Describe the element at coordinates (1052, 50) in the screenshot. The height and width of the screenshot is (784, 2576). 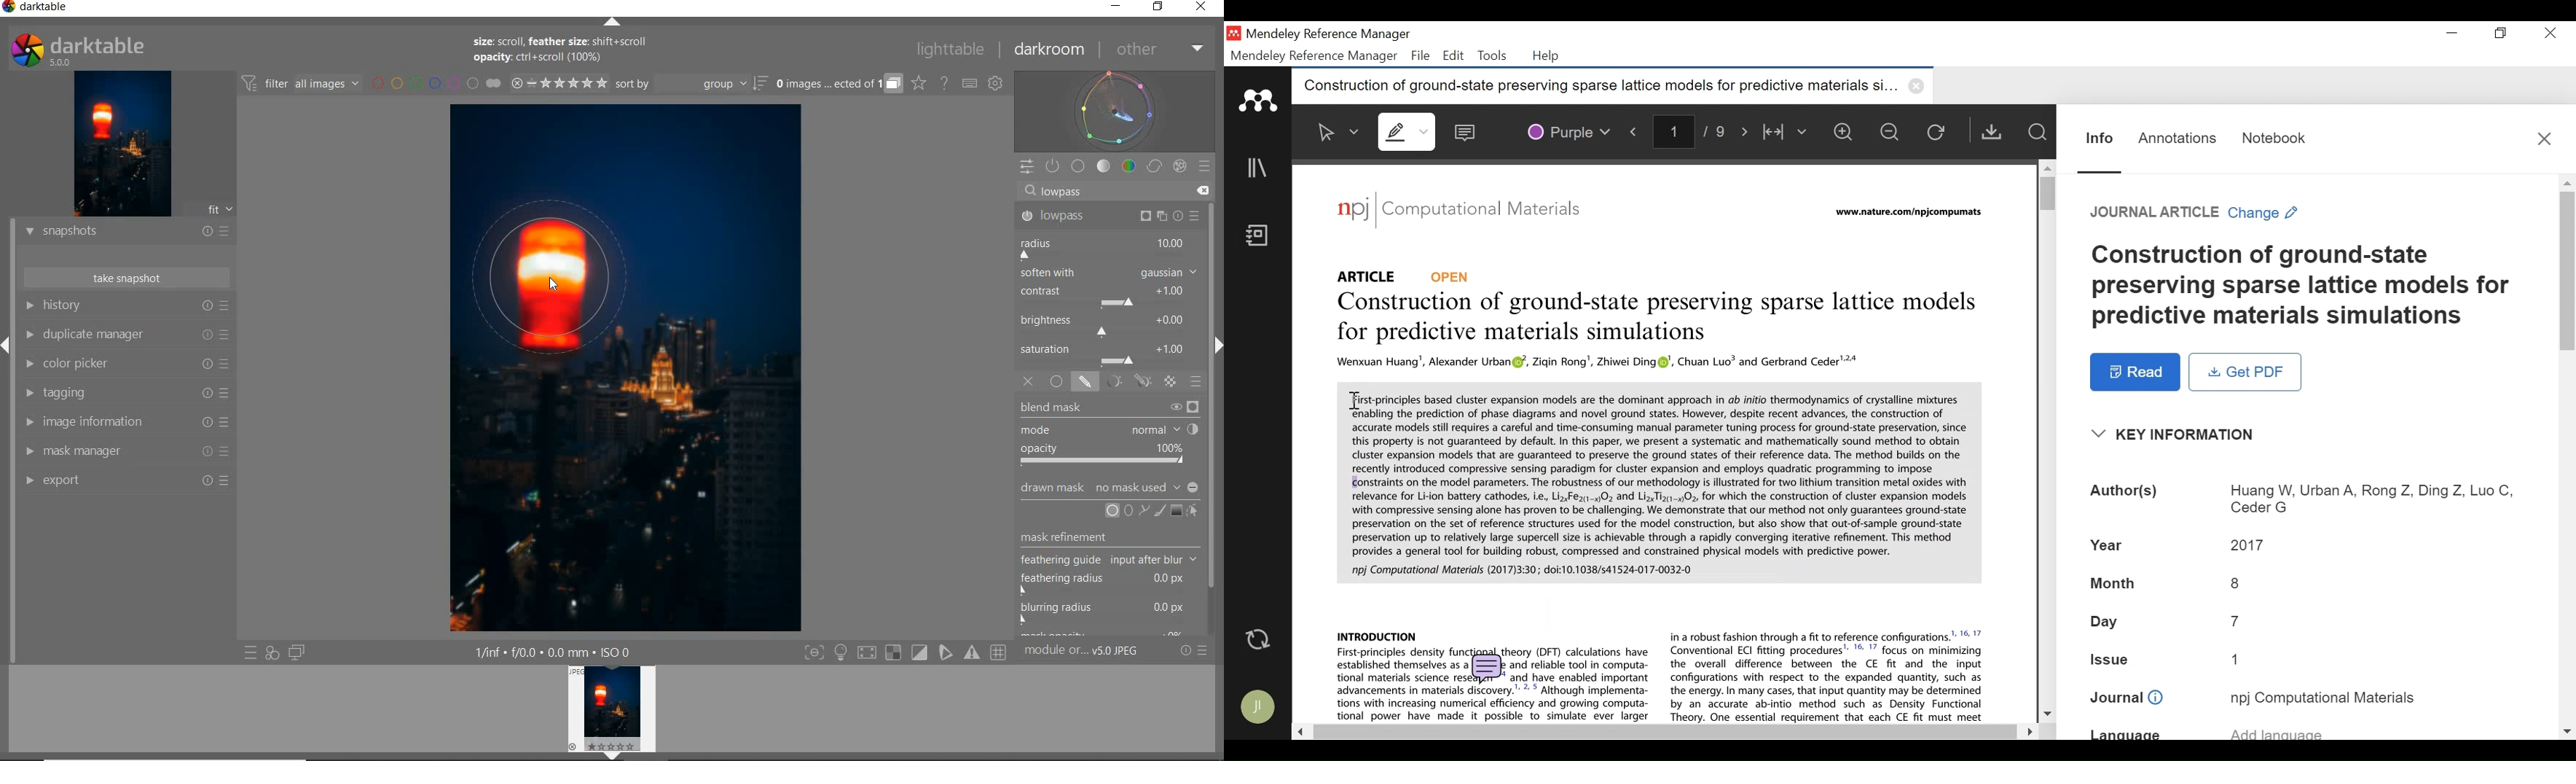
I see `DARKROOM` at that location.